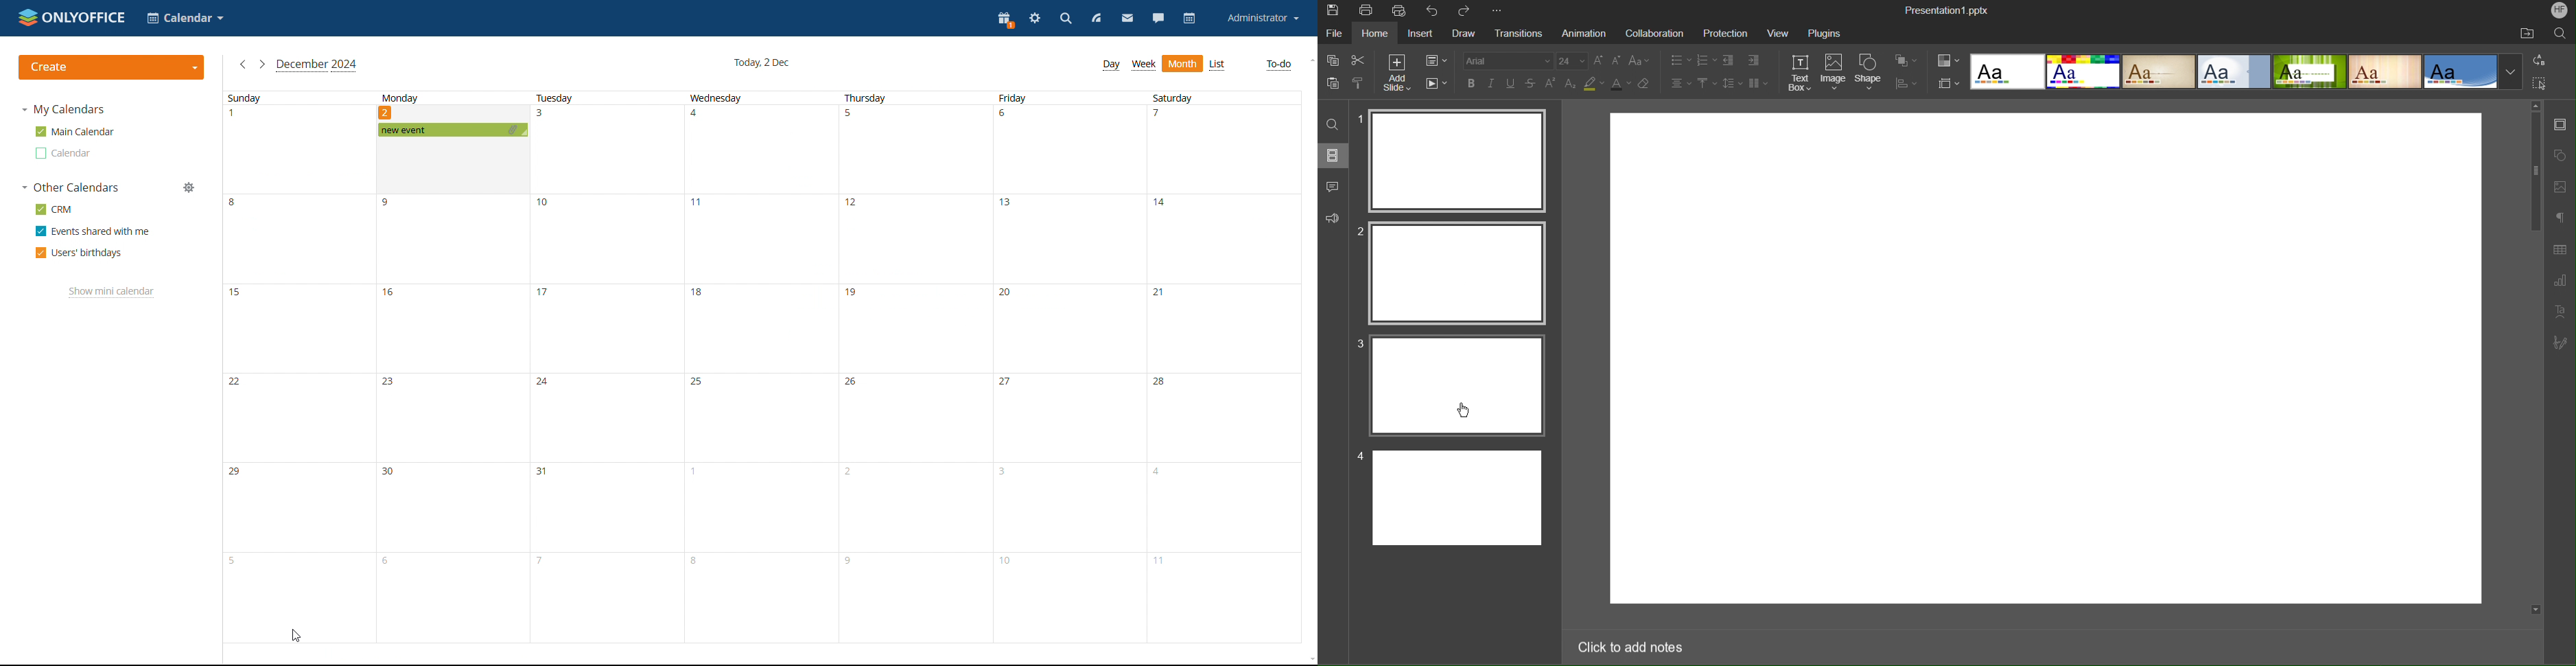  What do you see at coordinates (1552, 84) in the screenshot?
I see `superscript` at bounding box center [1552, 84].